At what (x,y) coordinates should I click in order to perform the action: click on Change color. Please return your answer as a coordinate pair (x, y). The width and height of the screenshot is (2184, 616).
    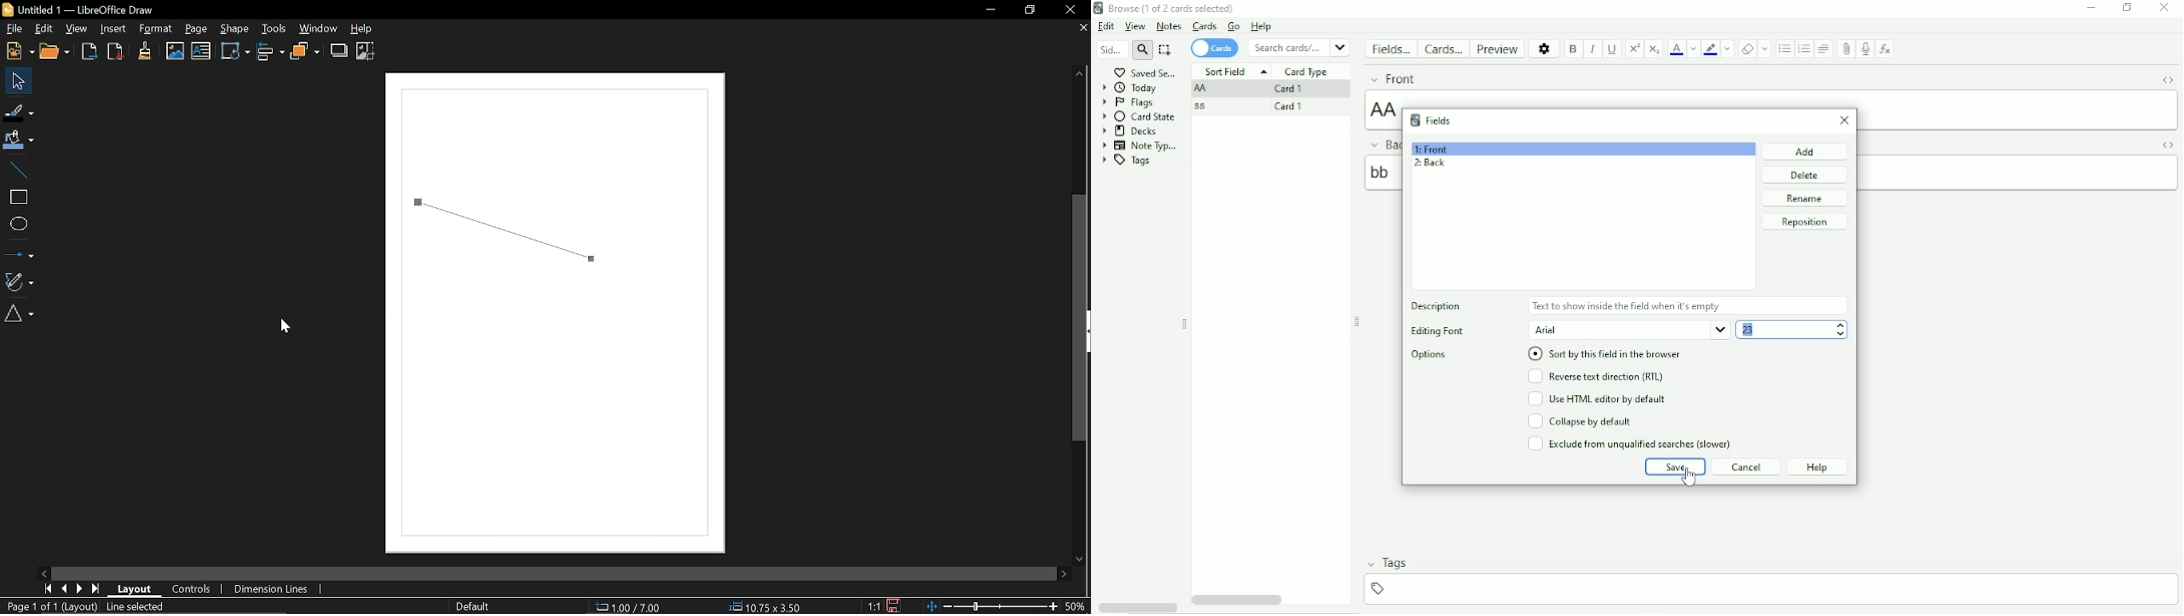
    Looking at the image, I should click on (1693, 49).